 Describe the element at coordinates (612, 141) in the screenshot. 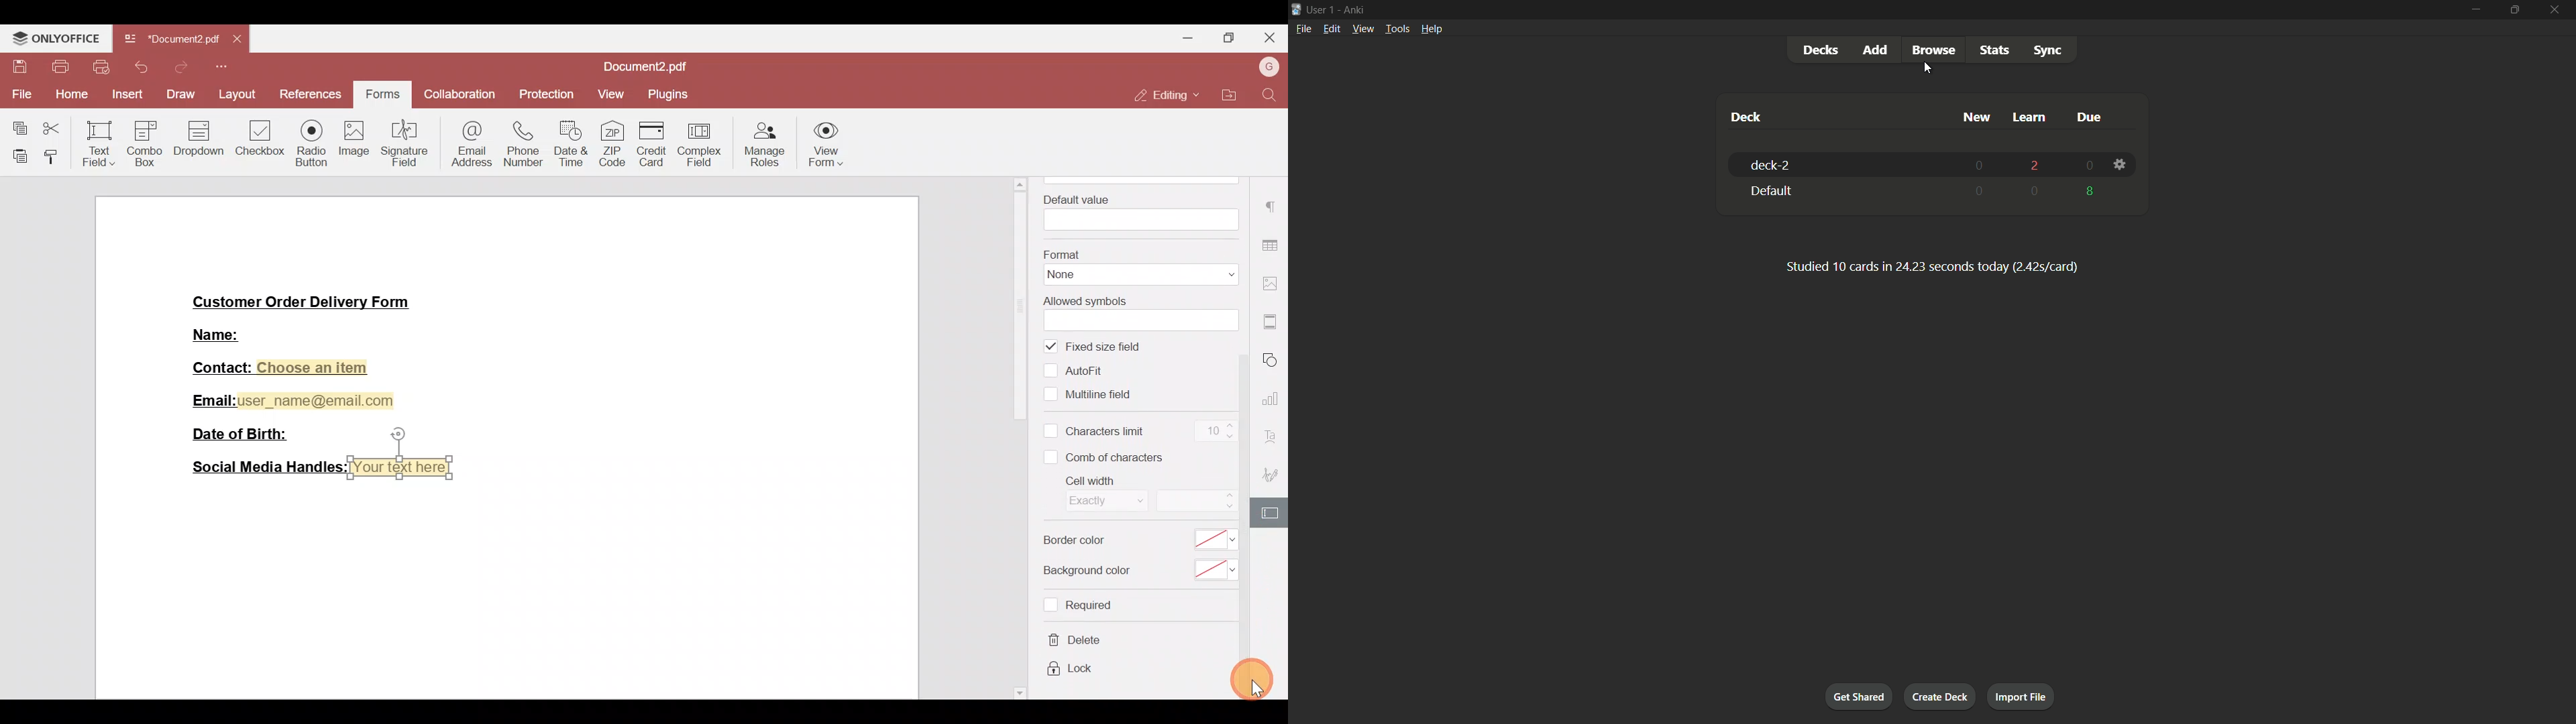

I see `ZIP code` at that location.